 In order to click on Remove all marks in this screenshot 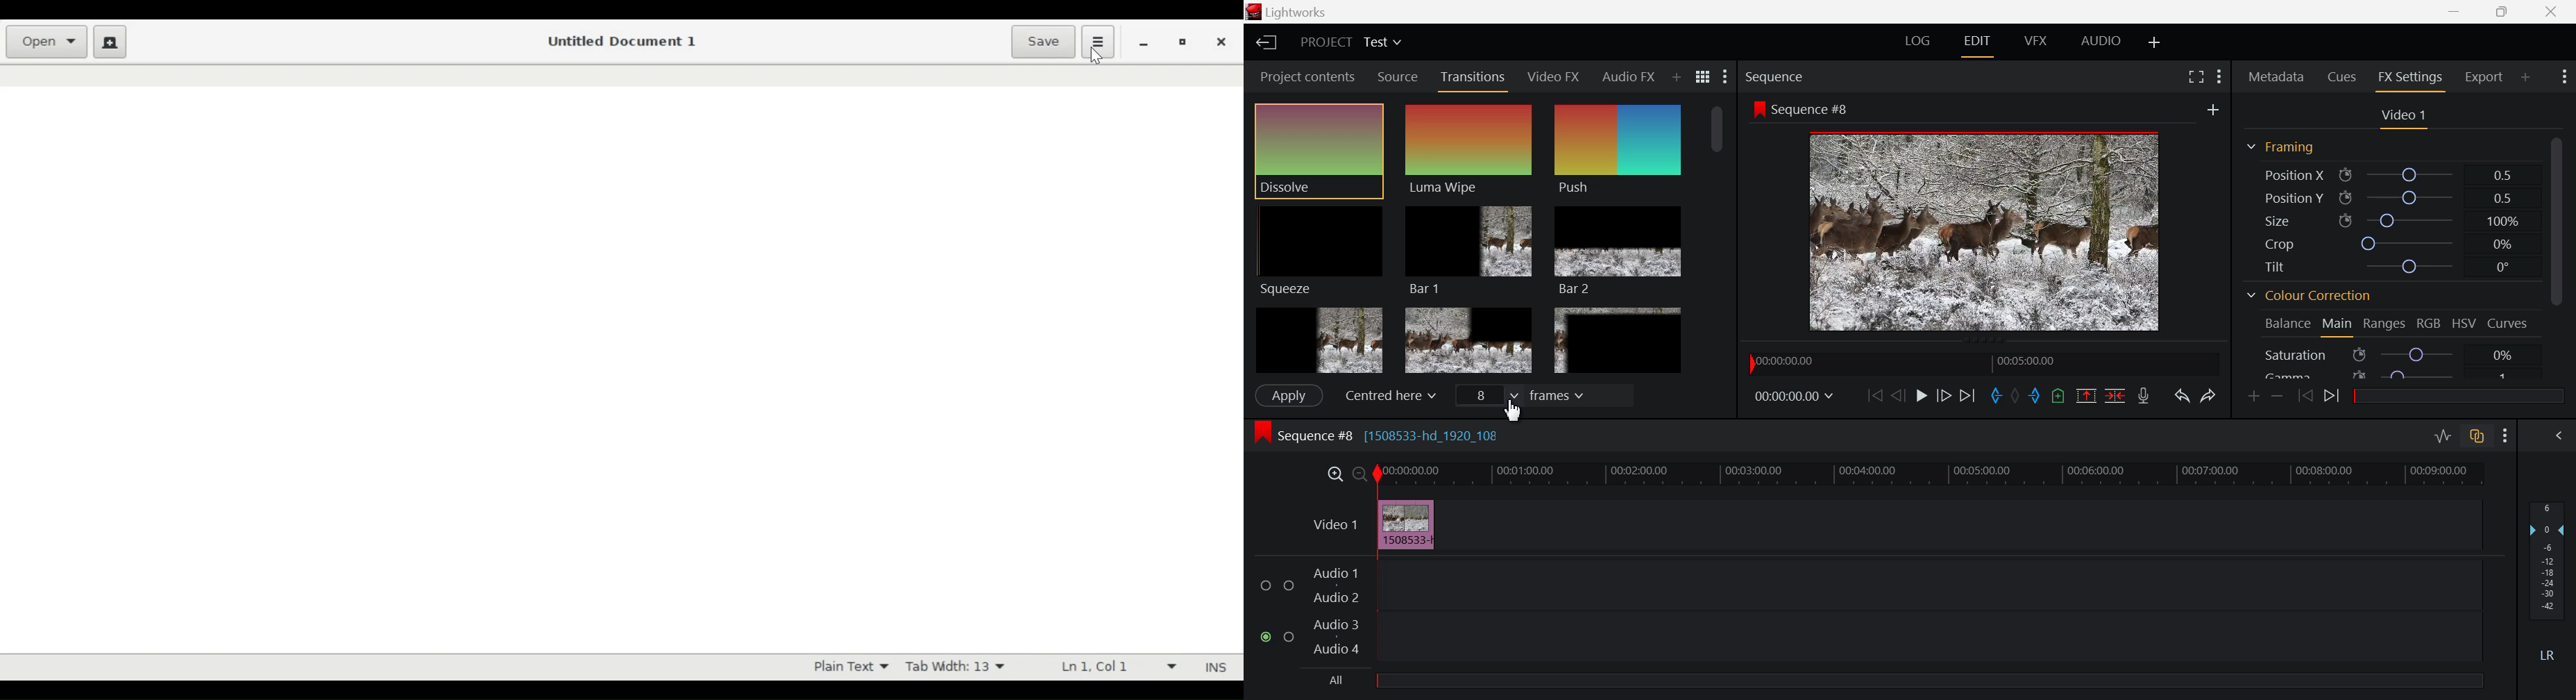, I will do `click(2017, 399)`.